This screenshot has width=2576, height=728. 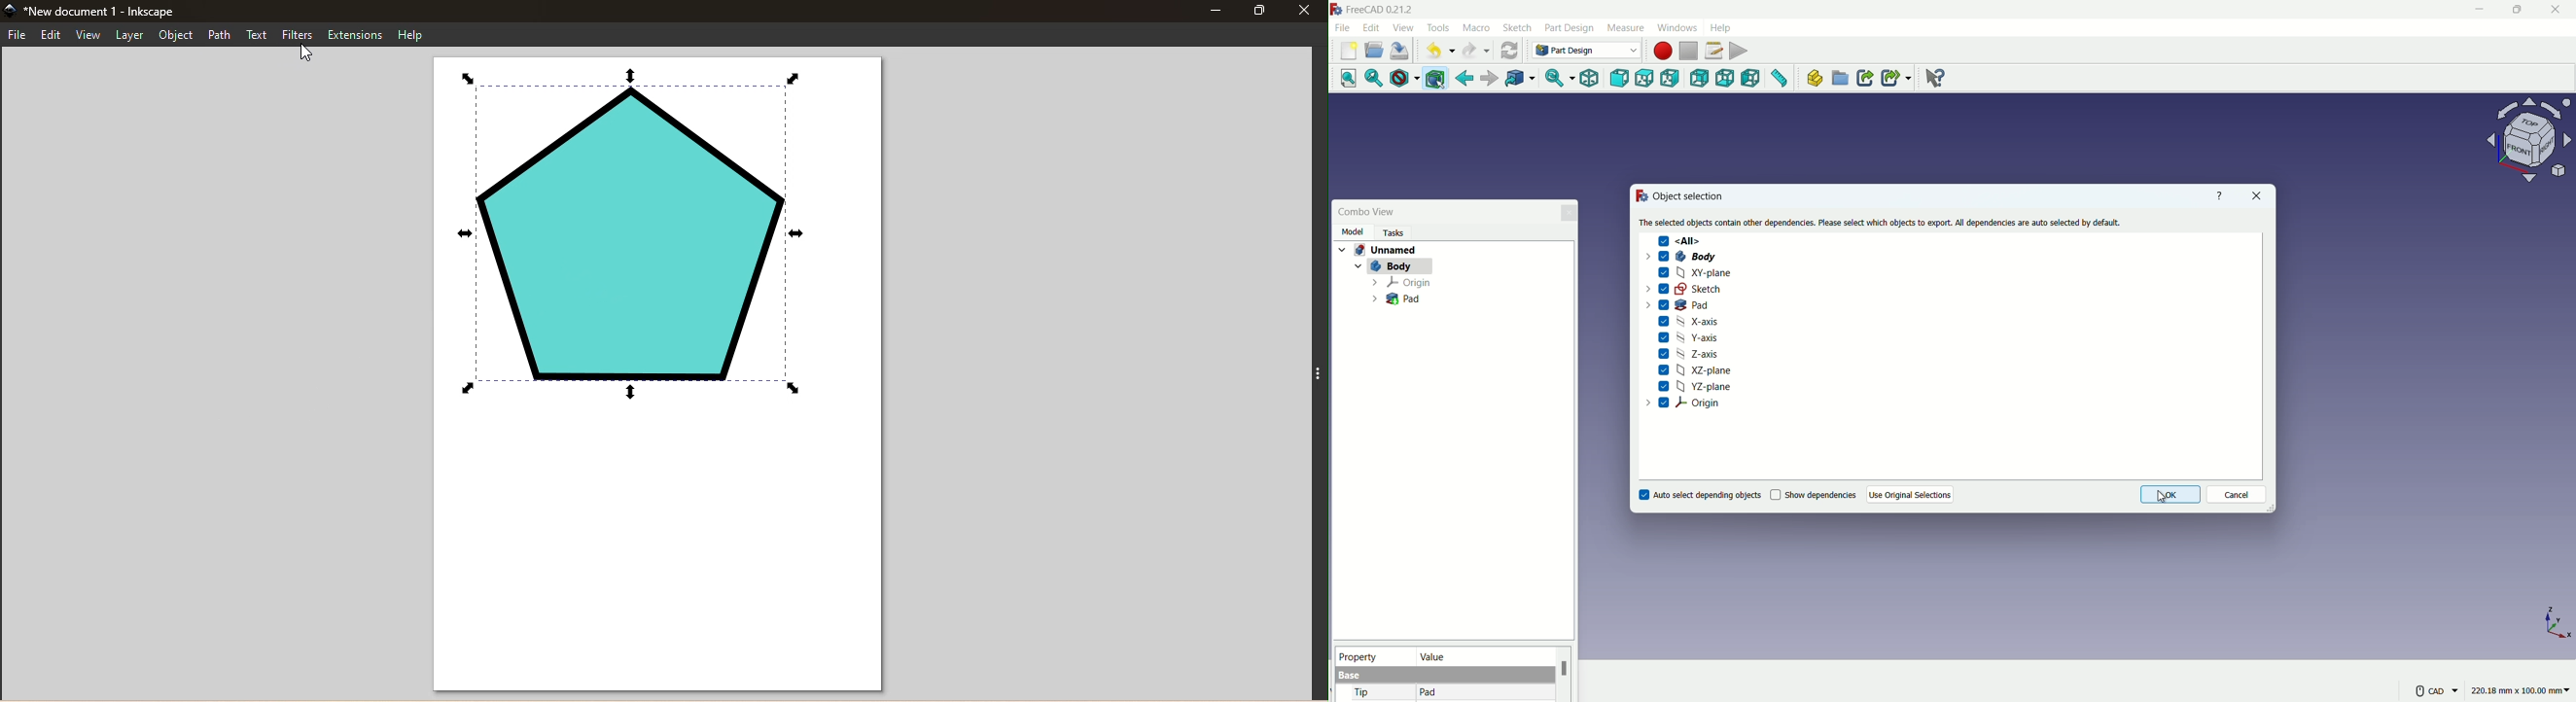 What do you see at coordinates (1367, 212) in the screenshot?
I see `combo view` at bounding box center [1367, 212].